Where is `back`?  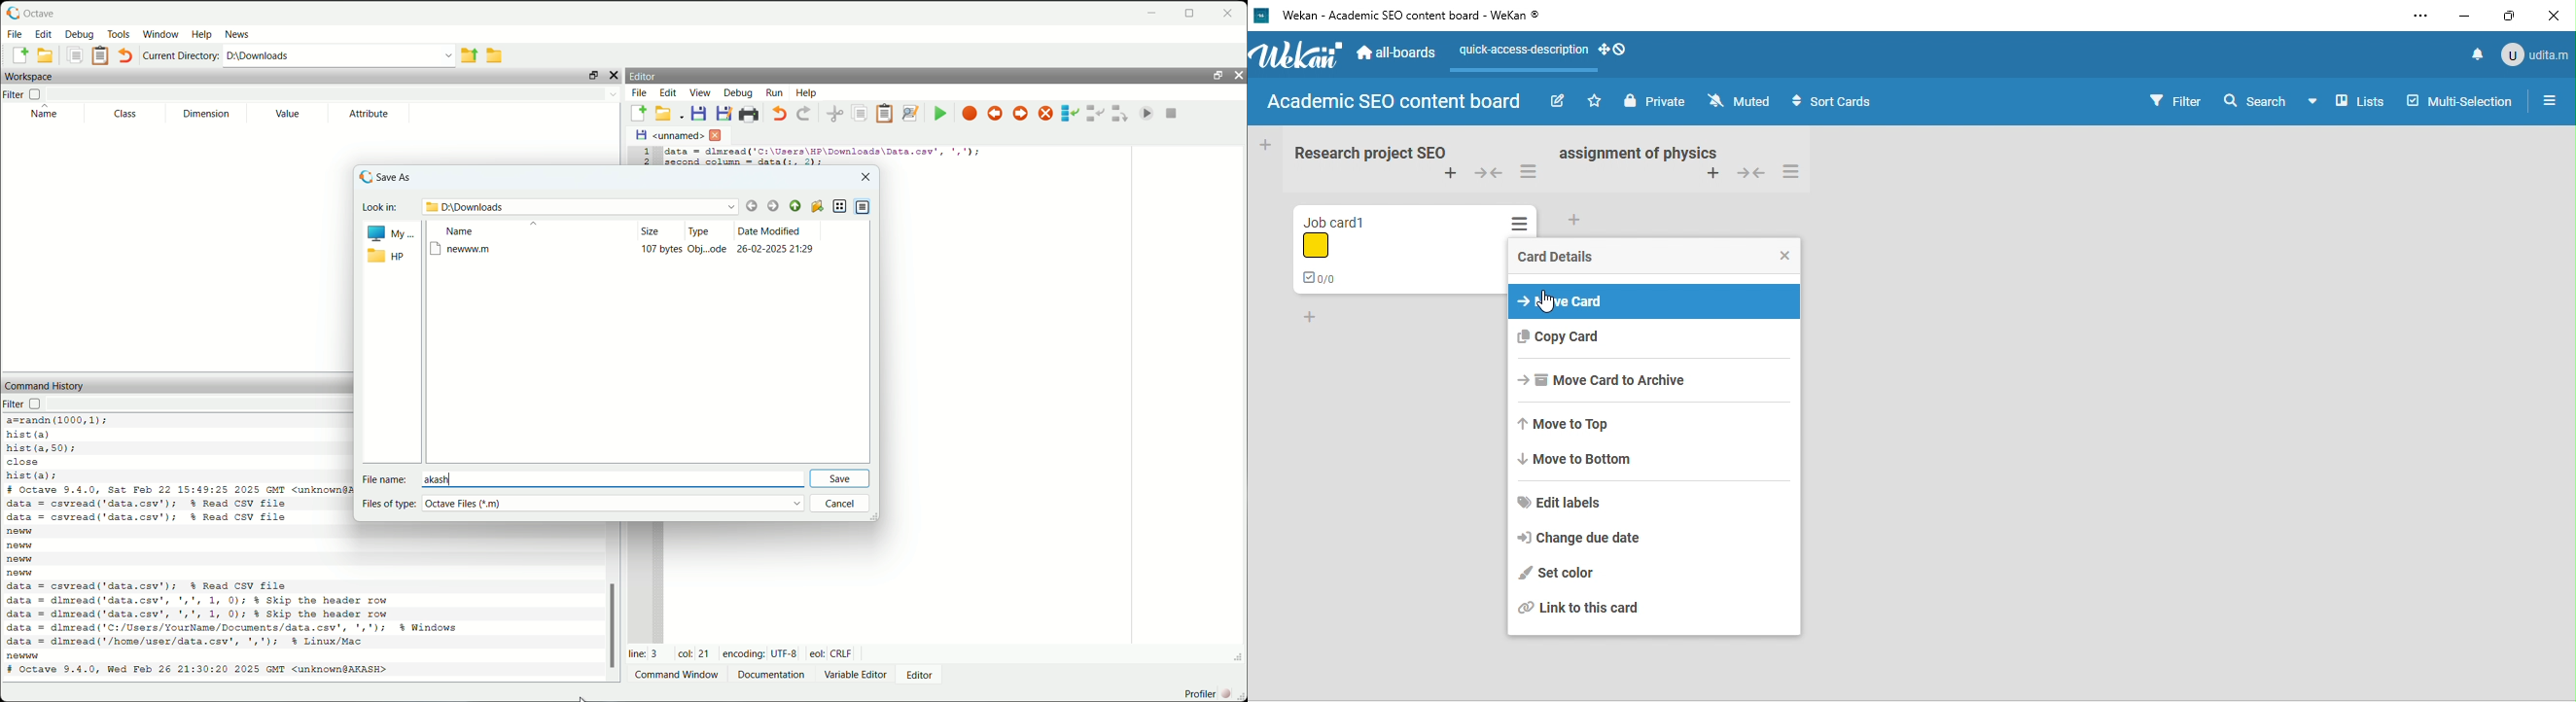
back is located at coordinates (752, 204).